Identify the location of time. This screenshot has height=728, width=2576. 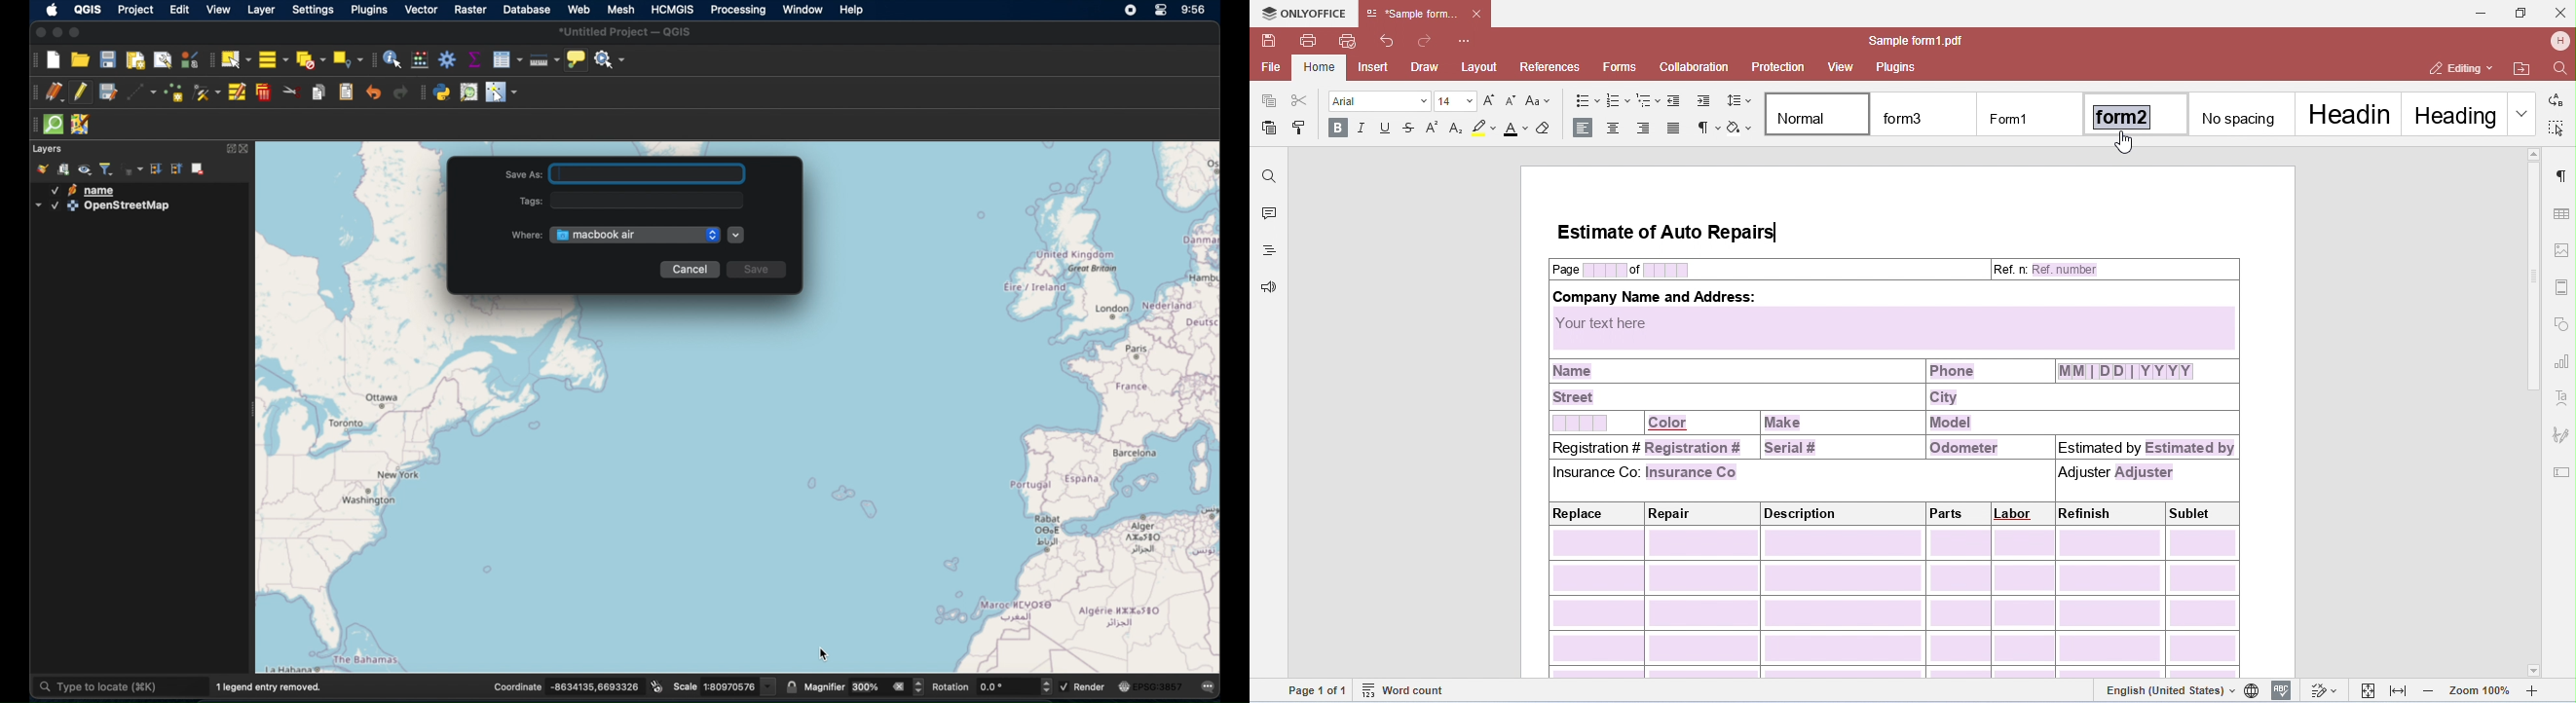
(1196, 11).